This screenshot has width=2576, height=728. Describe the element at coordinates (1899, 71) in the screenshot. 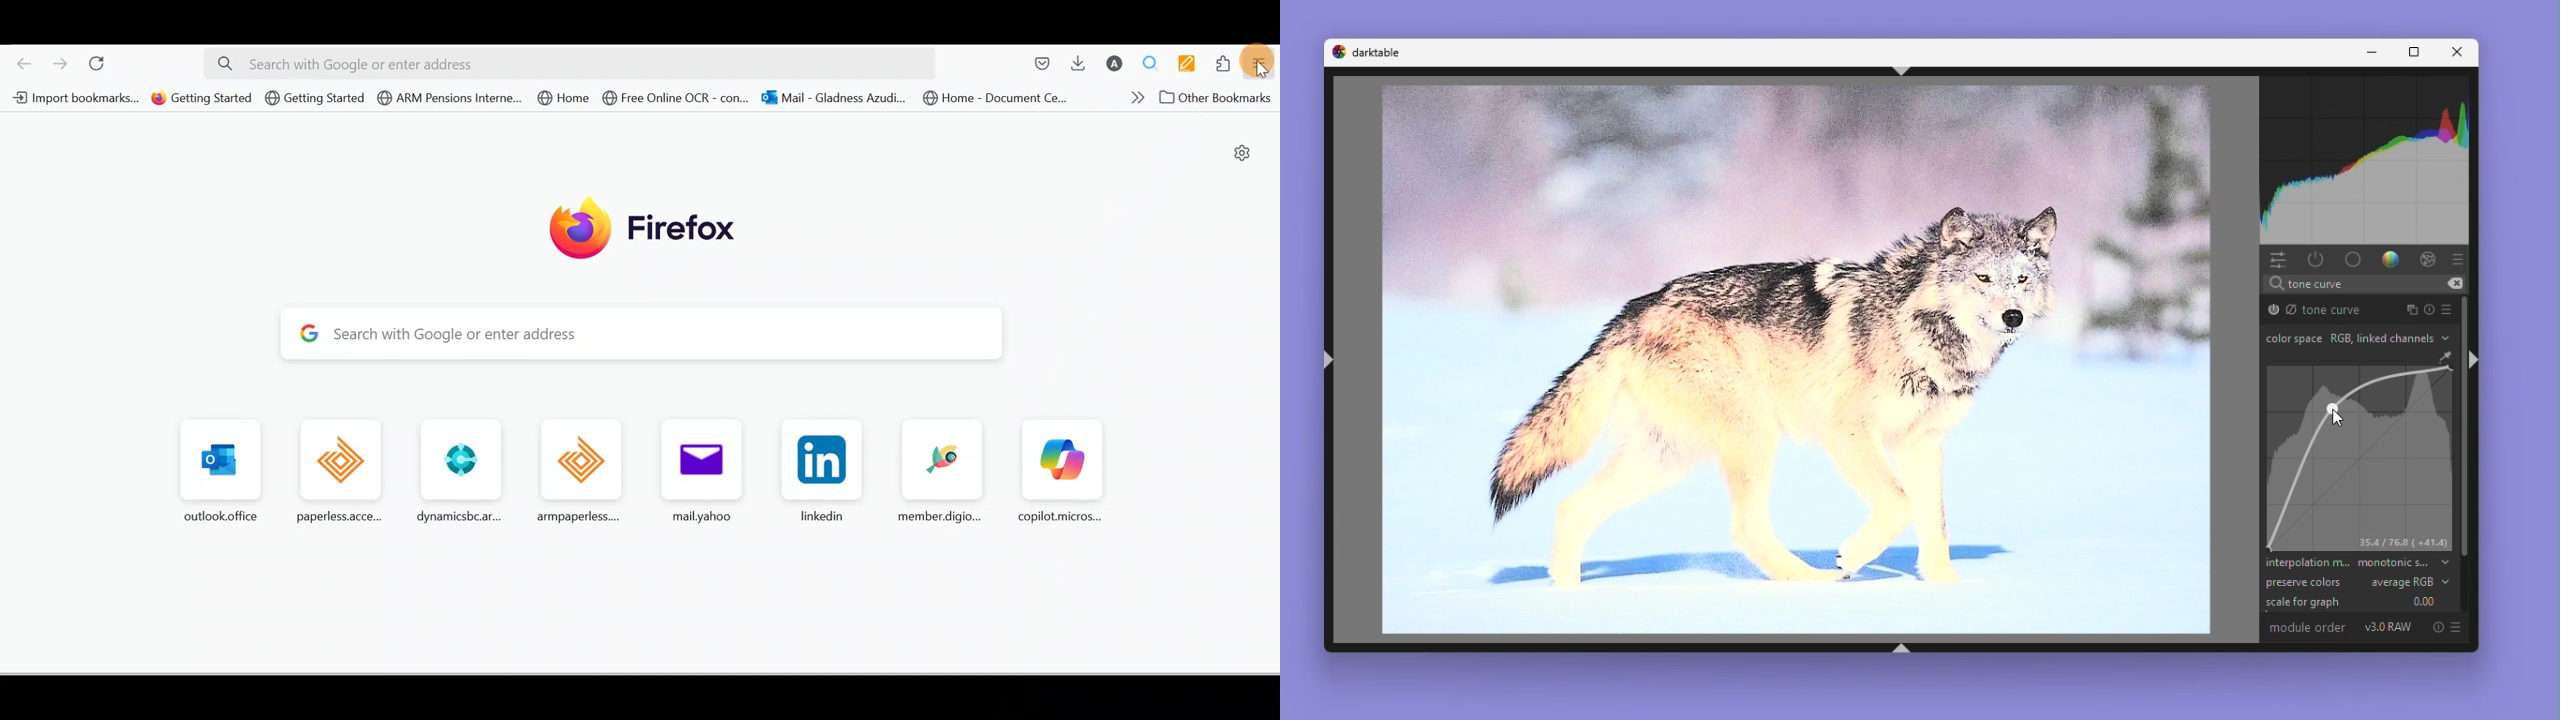

I see `shift+ctrl+t` at that location.